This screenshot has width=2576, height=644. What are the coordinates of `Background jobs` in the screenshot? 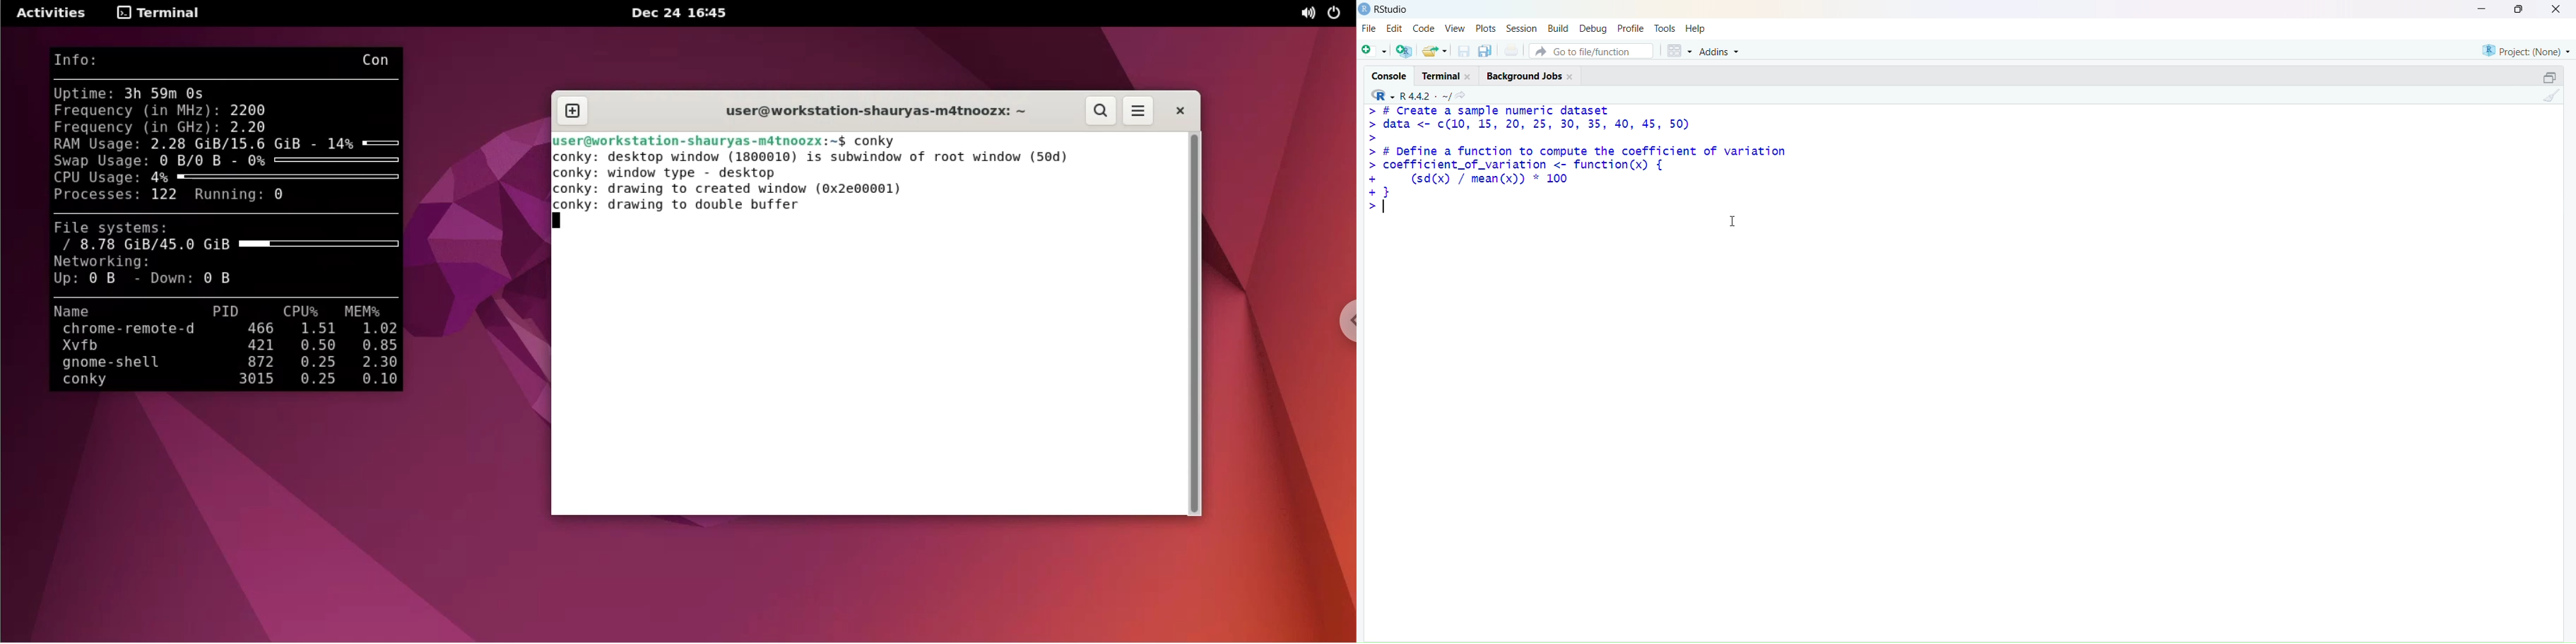 It's located at (1524, 78).